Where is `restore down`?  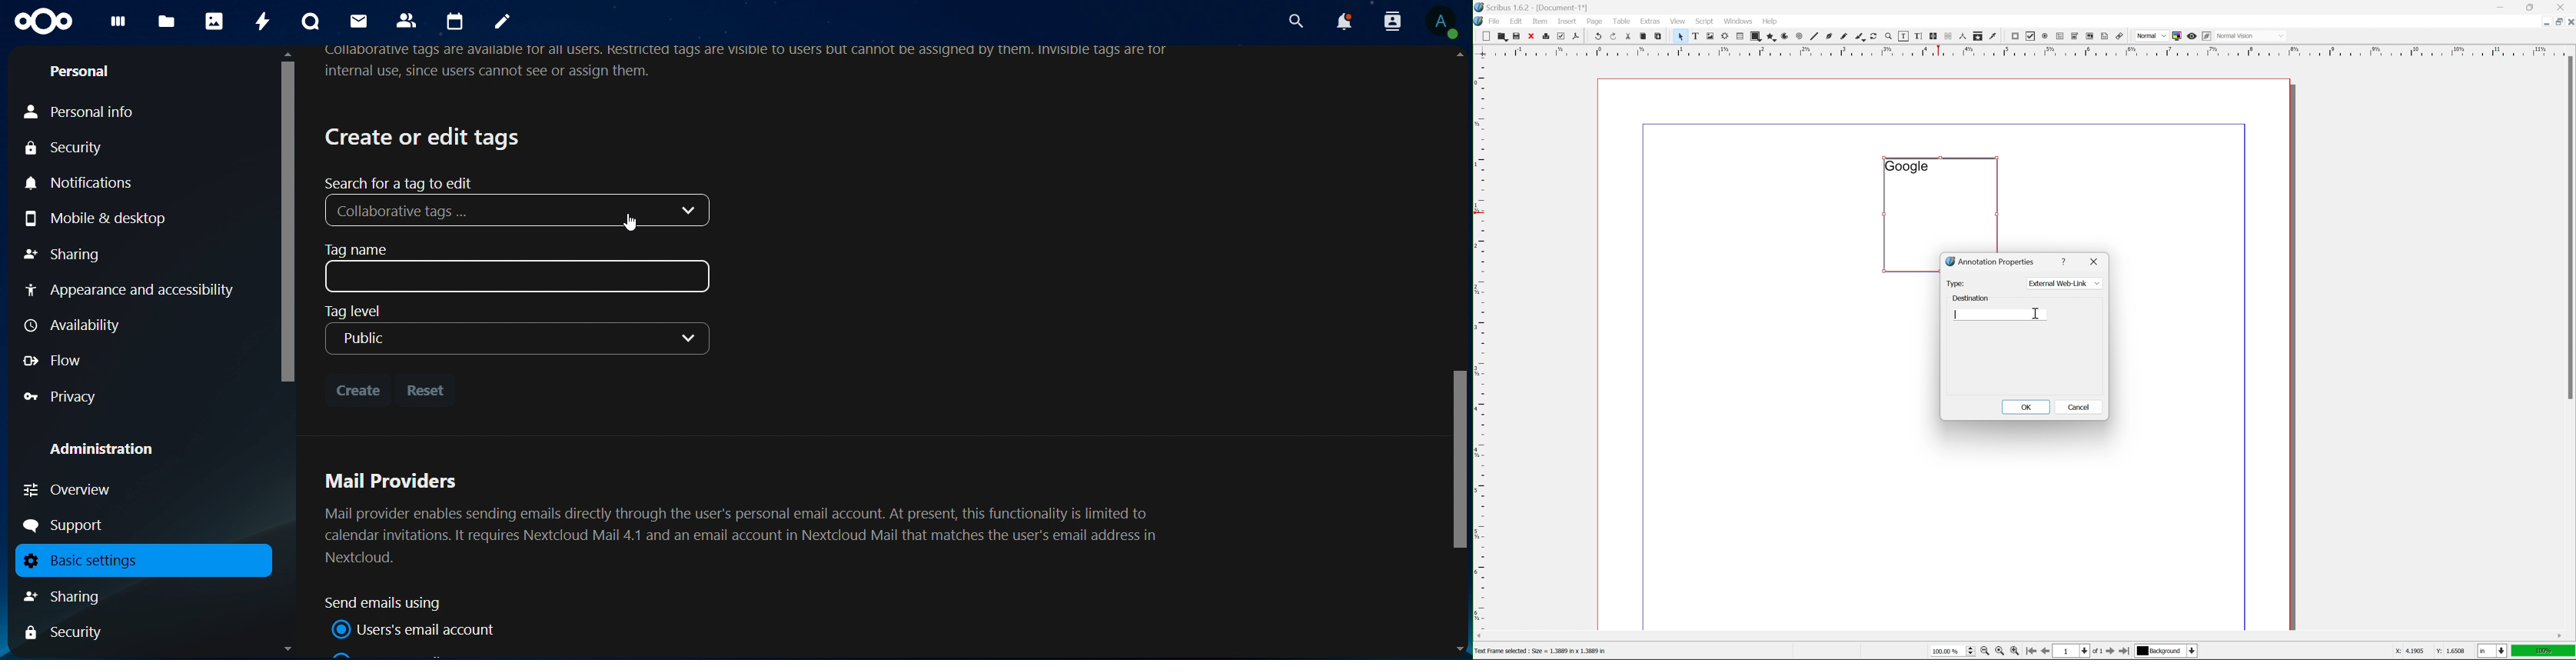
restore down is located at coordinates (2555, 22).